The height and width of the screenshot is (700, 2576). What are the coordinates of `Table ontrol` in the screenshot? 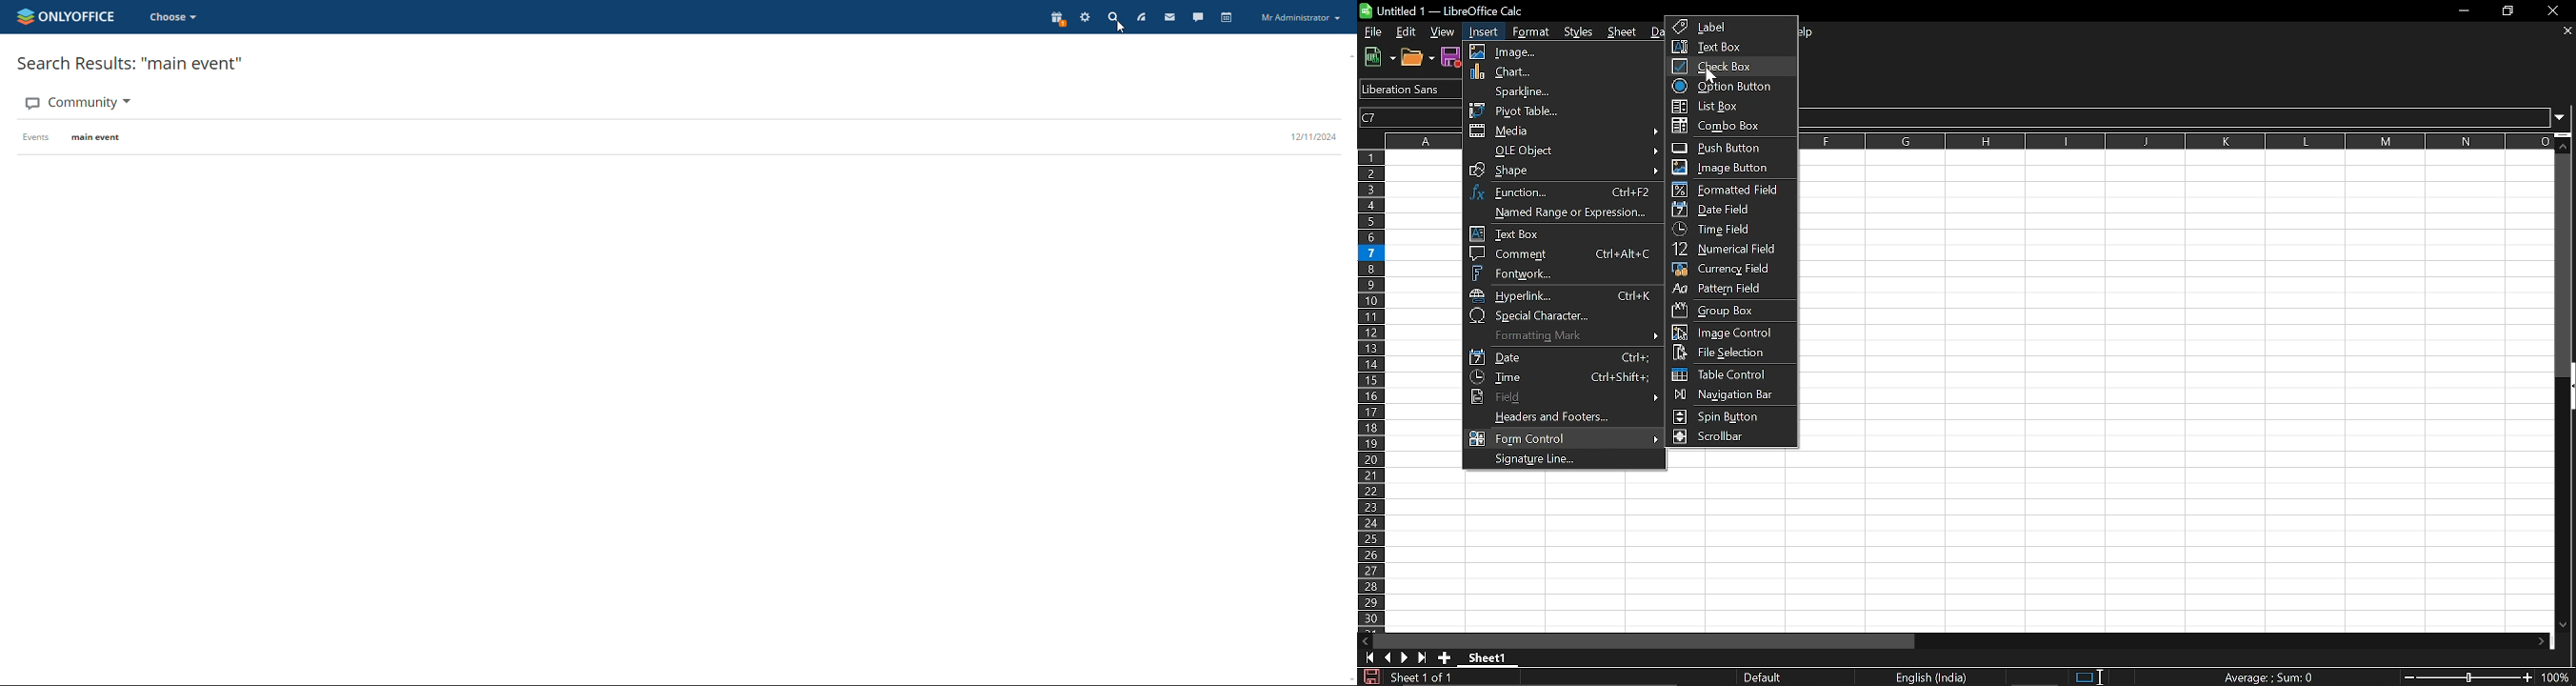 It's located at (1727, 374).